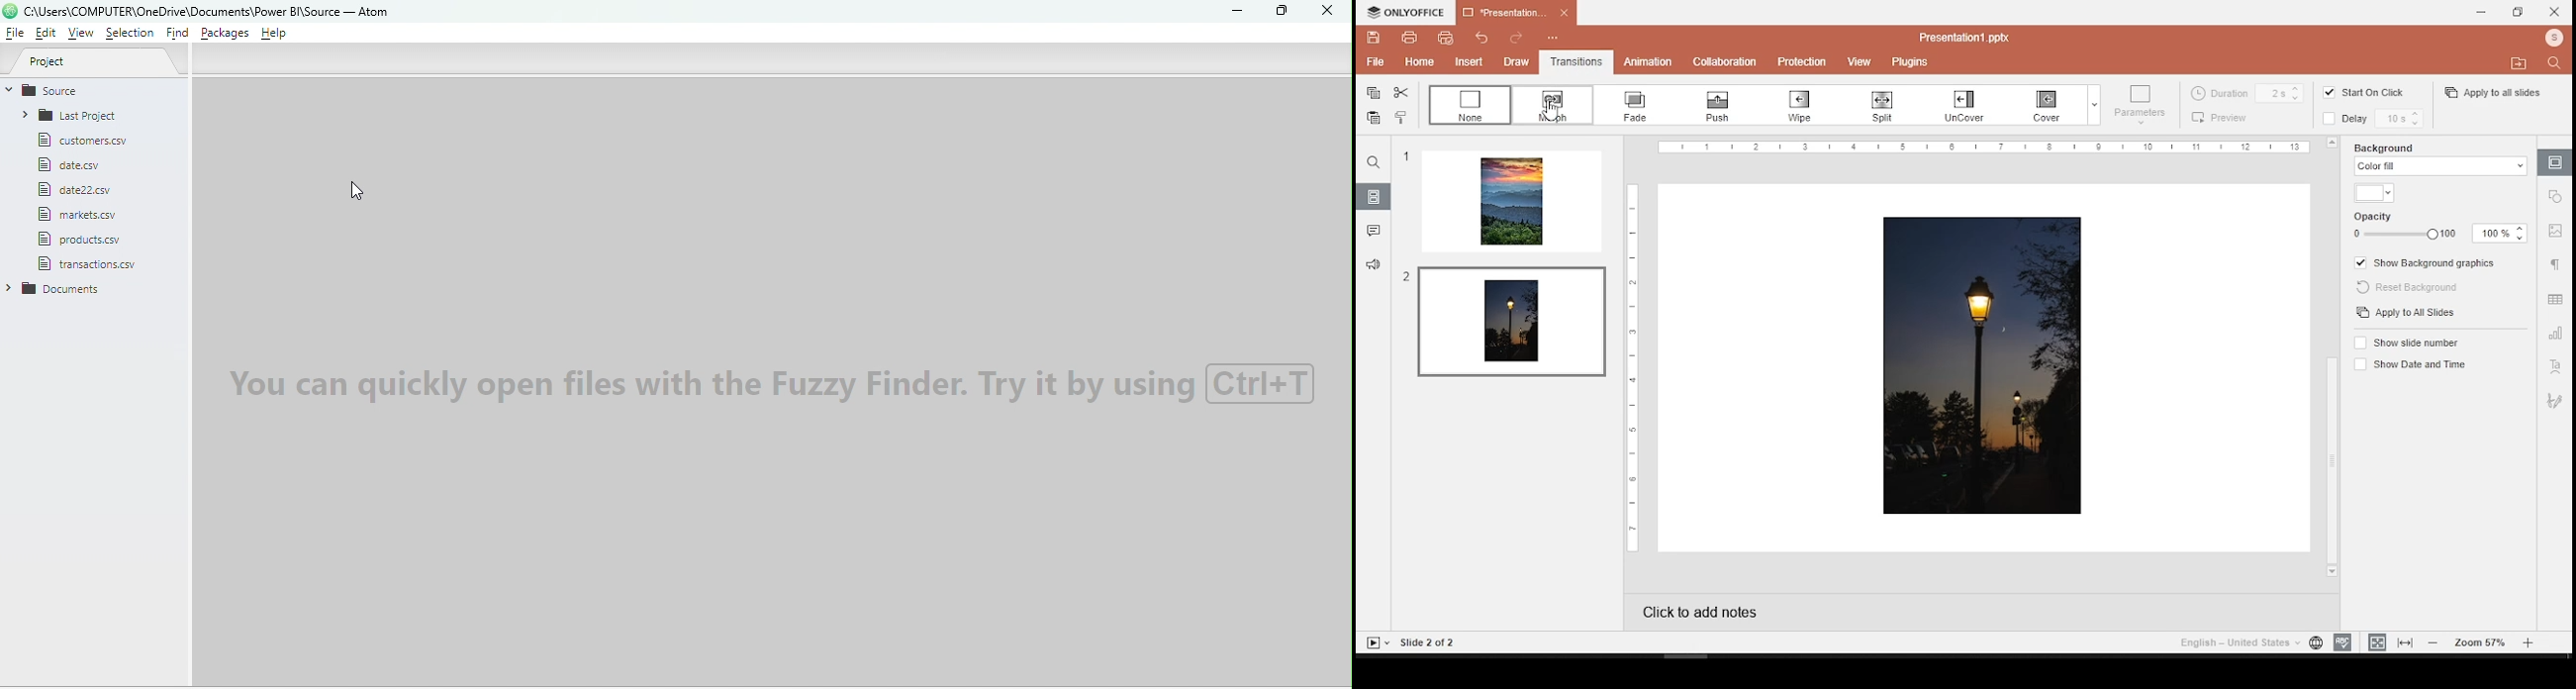  Describe the element at coordinates (1439, 641) in the screenshot. I see `Slide 1 0 2` at that location.